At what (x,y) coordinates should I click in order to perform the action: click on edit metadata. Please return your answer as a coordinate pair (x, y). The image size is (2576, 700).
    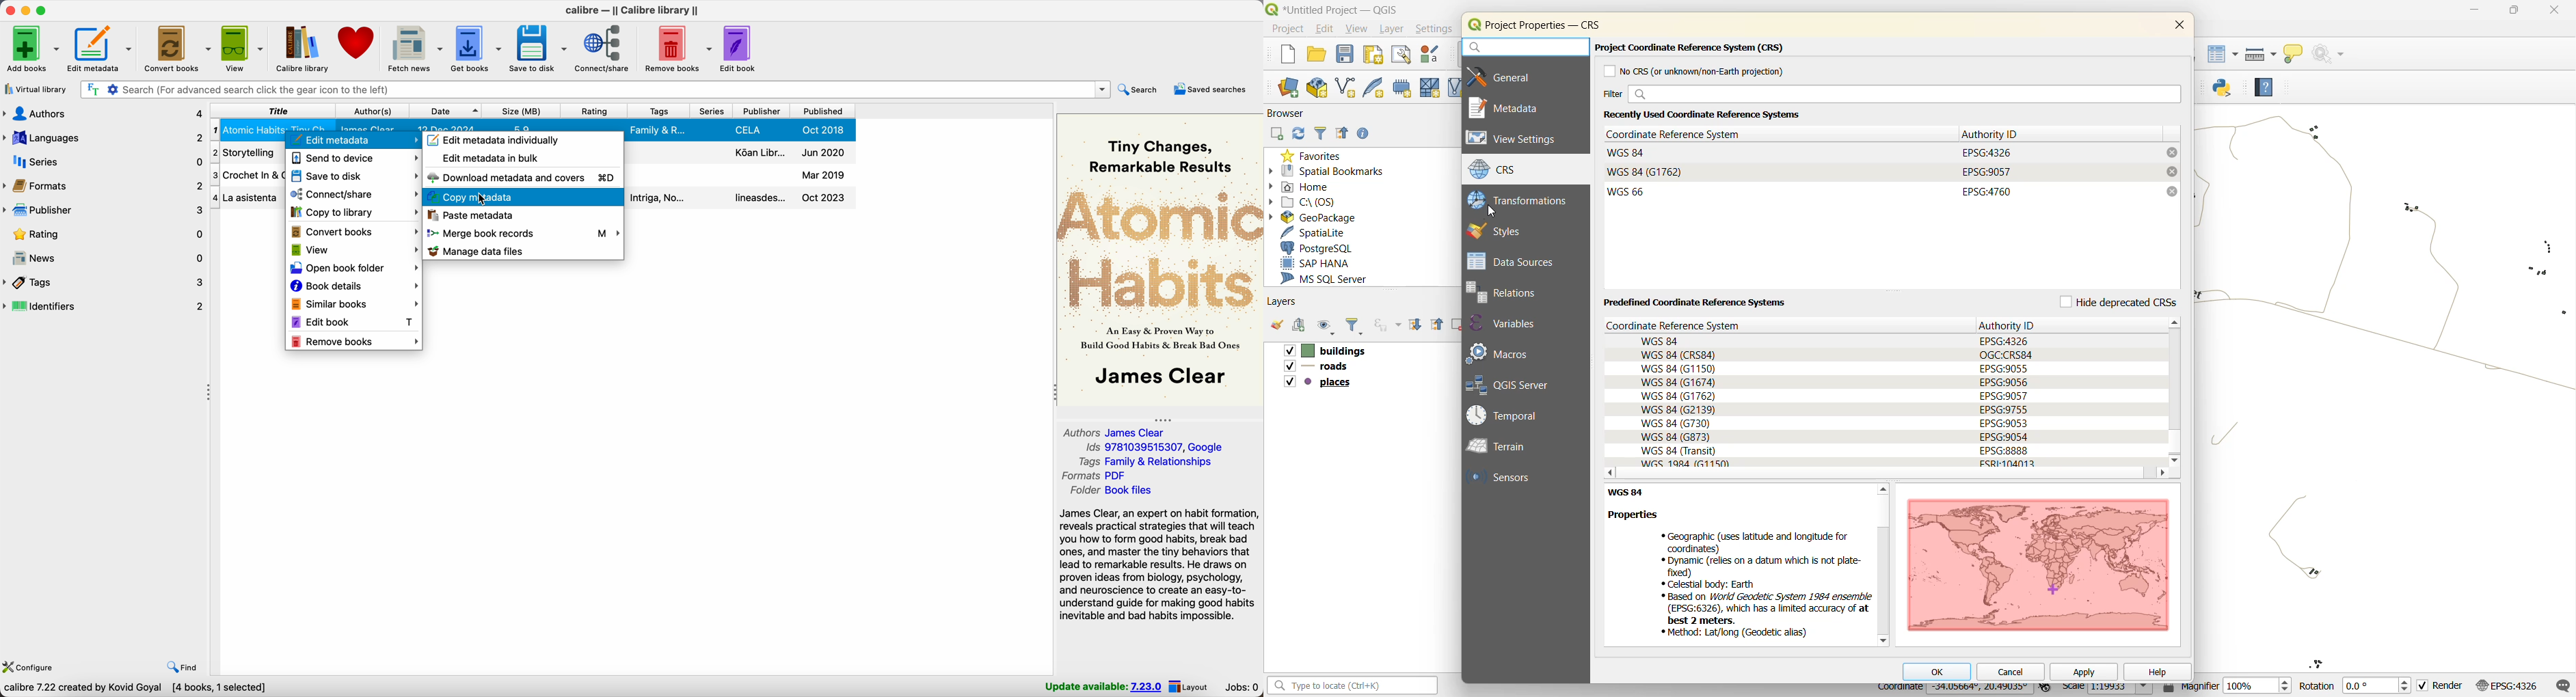
    Looking at the image, I should click on (103, 49).